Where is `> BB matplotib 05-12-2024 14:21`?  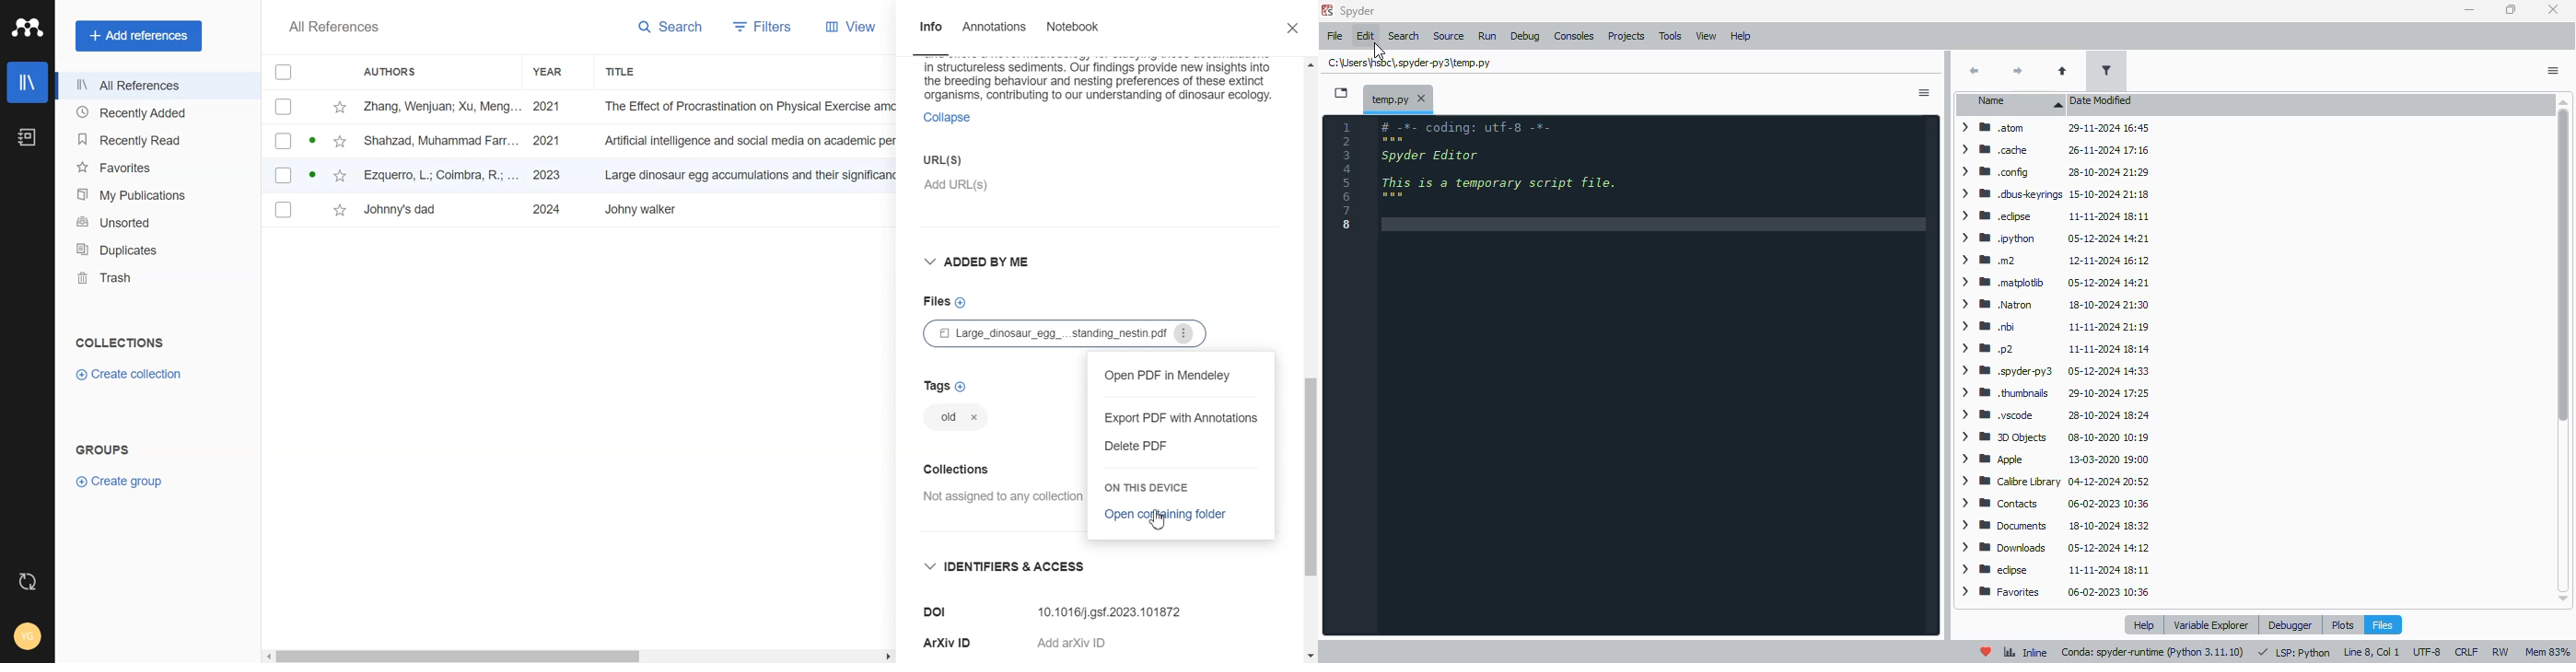 > BB matplotib 05-12-2024 14:21 is located at coordinates (2053, 282).